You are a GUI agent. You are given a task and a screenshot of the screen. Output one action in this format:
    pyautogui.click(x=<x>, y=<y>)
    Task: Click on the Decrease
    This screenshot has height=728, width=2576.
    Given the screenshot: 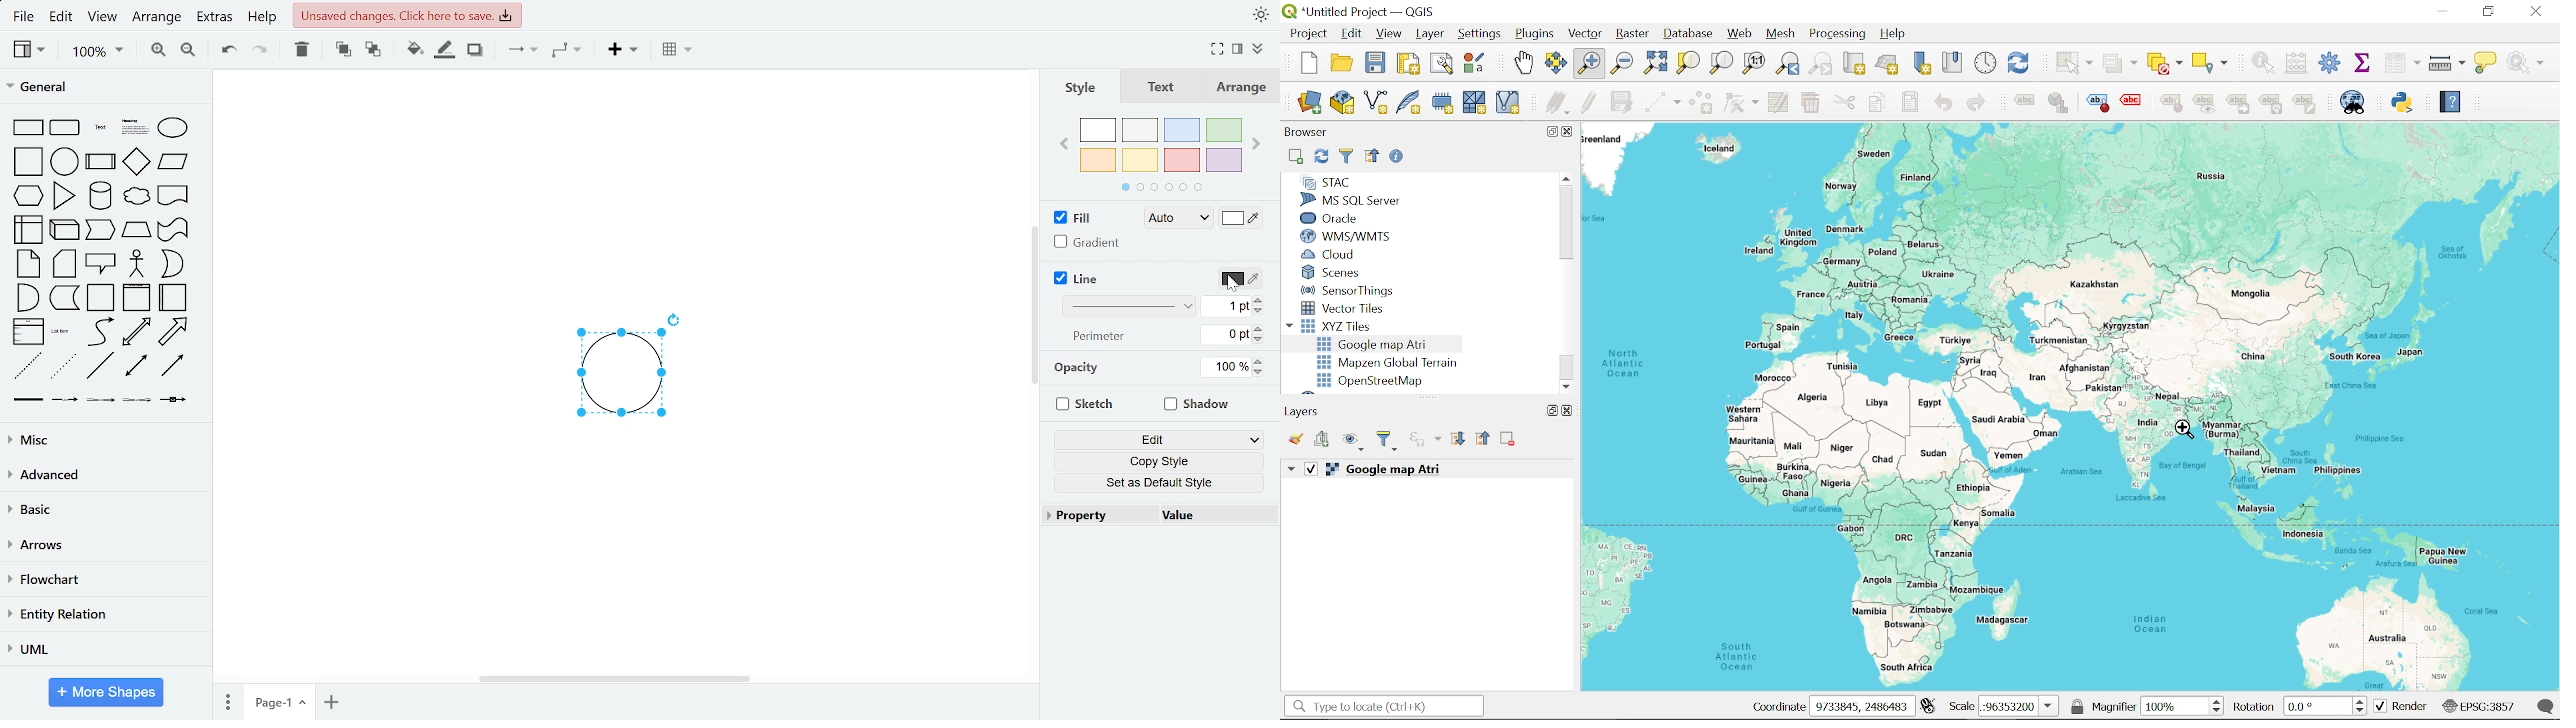 What is the action you would take?
    pyautogui.click(x=2219, y=711)
    